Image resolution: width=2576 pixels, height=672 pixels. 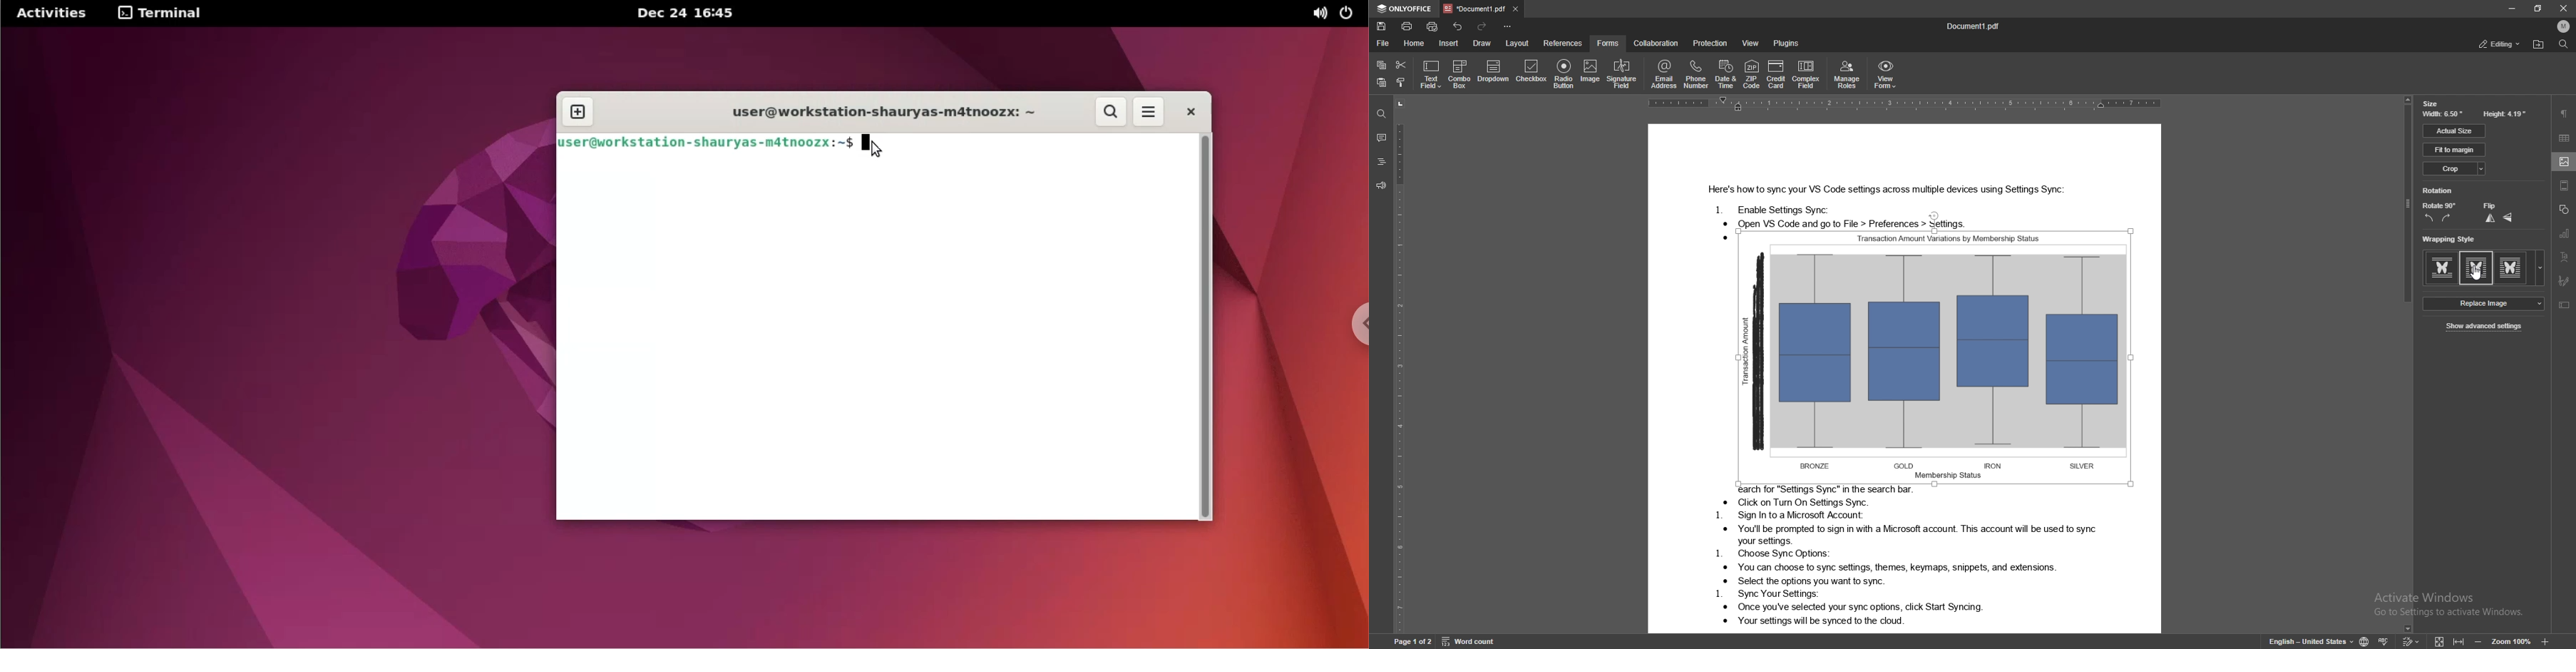 I want to click on word count, so click(x=1469, y=641).